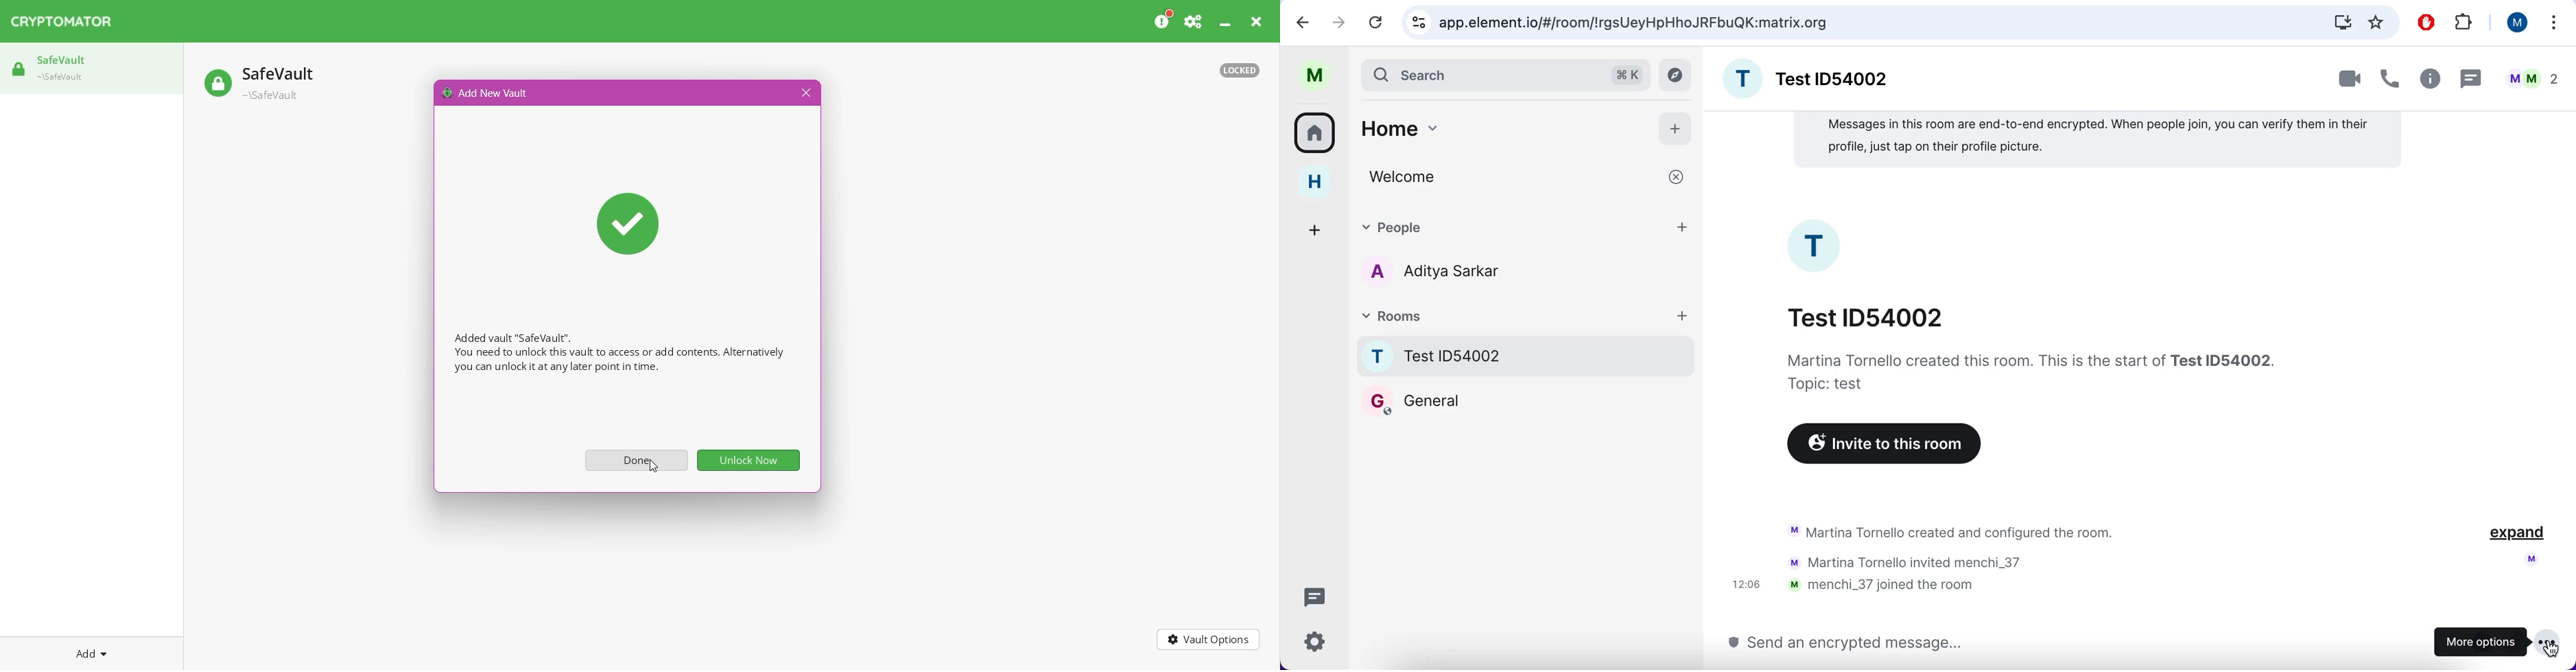  What do you see at coordinates (1339, 20) in the screenshot?
I see `forward` at bounding box center [1339, 20].